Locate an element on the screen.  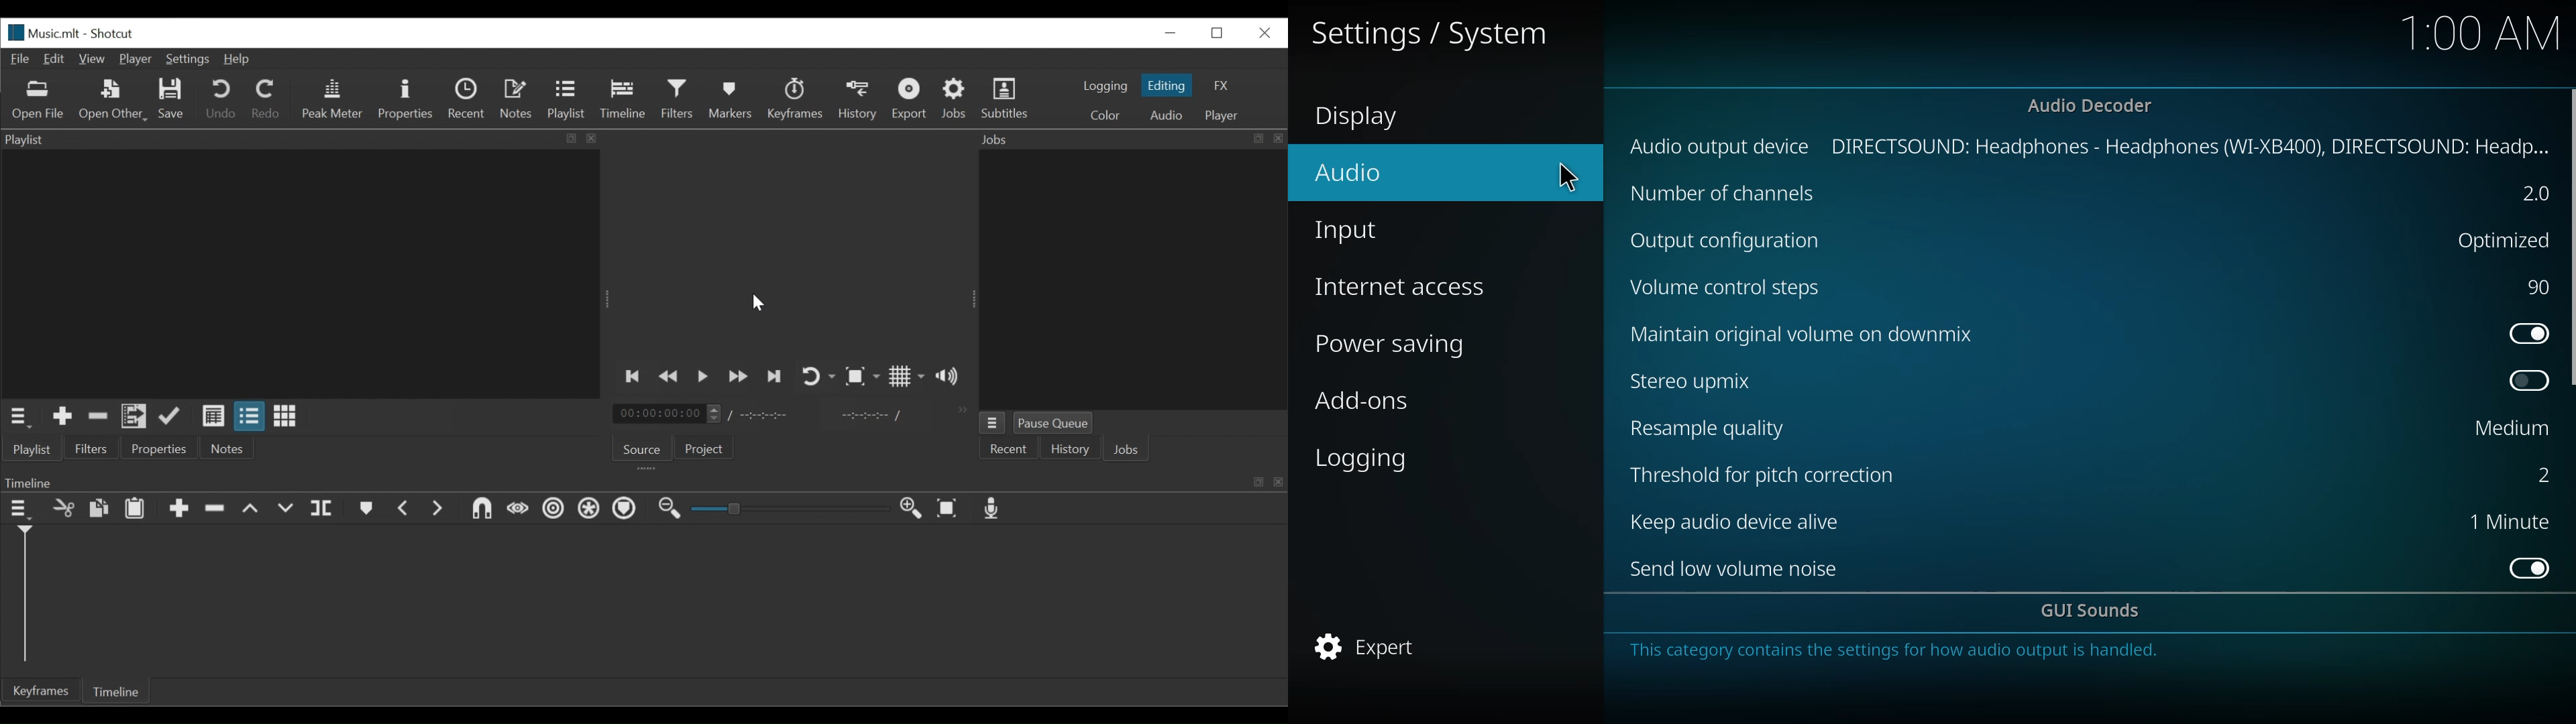
1 is located at coordinates (2505, 521).